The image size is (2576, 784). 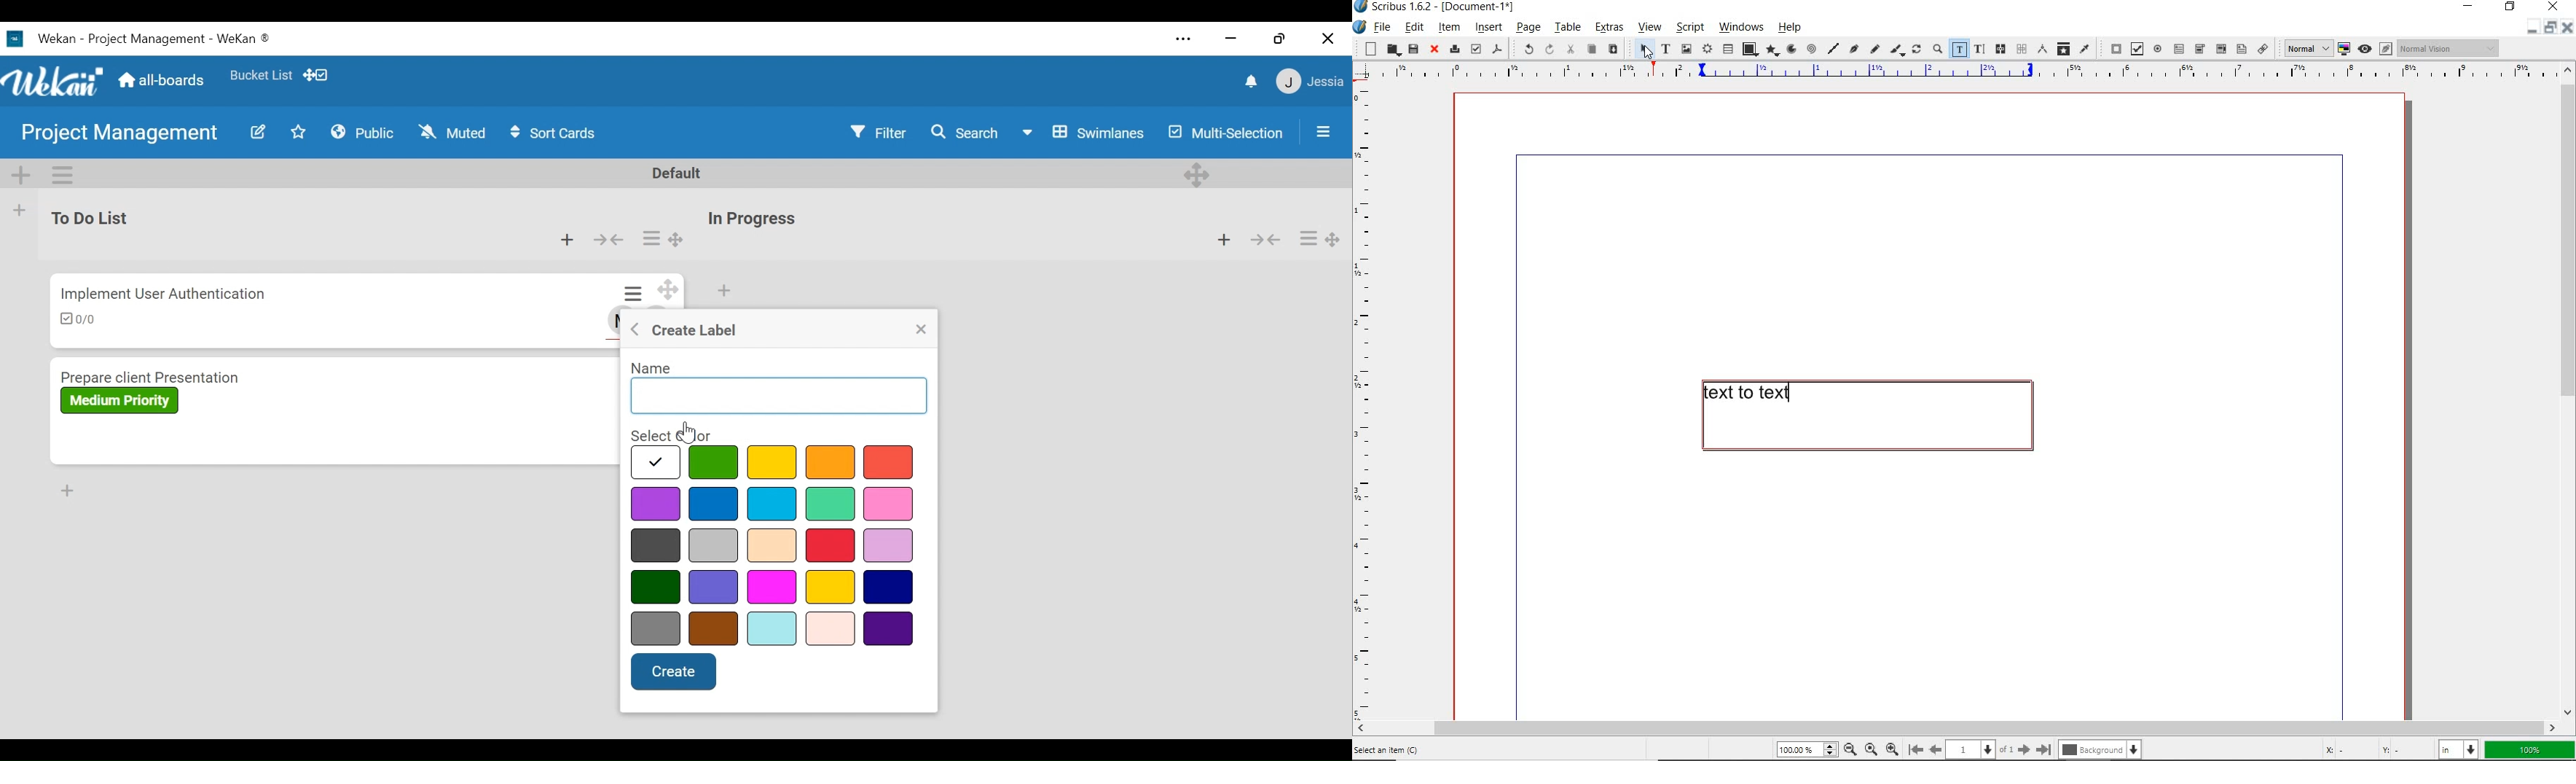 What do you see at coordinates (20, 173) in the screenshot?
I see `Add Swimlane` at bounding box center [20, 173].